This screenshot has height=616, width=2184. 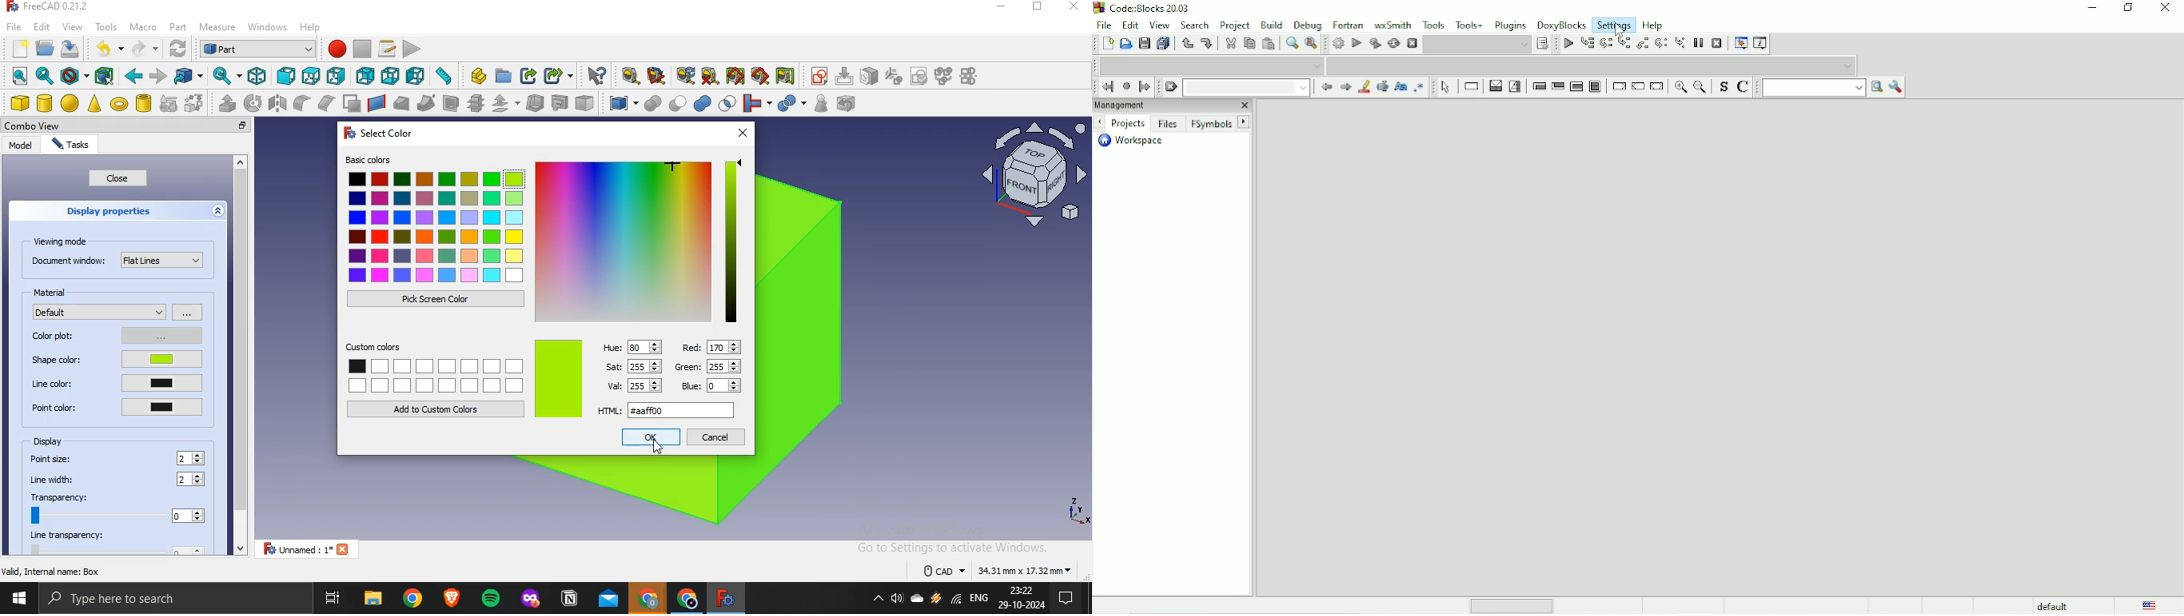 What do you see at coordinates (257, 48) in the screenshot?
I see `workbench` at bounding box center [257, 48].